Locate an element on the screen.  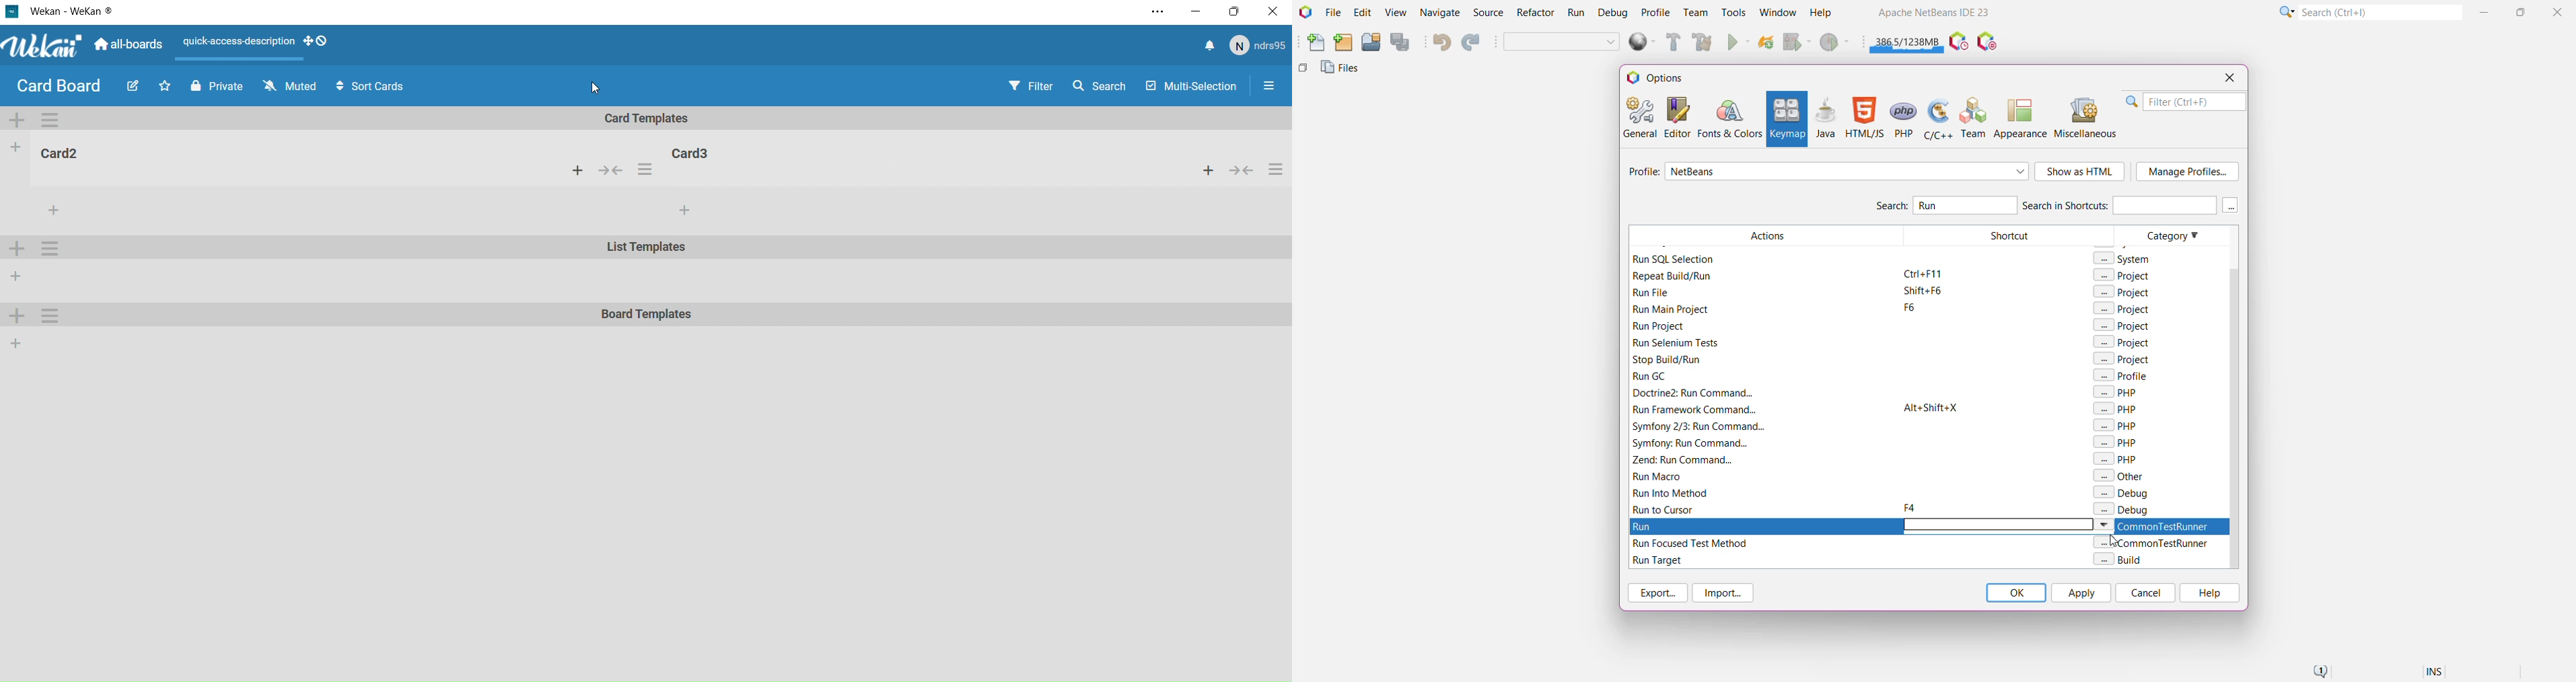
Minimize is located at coordinates (1196, 13).